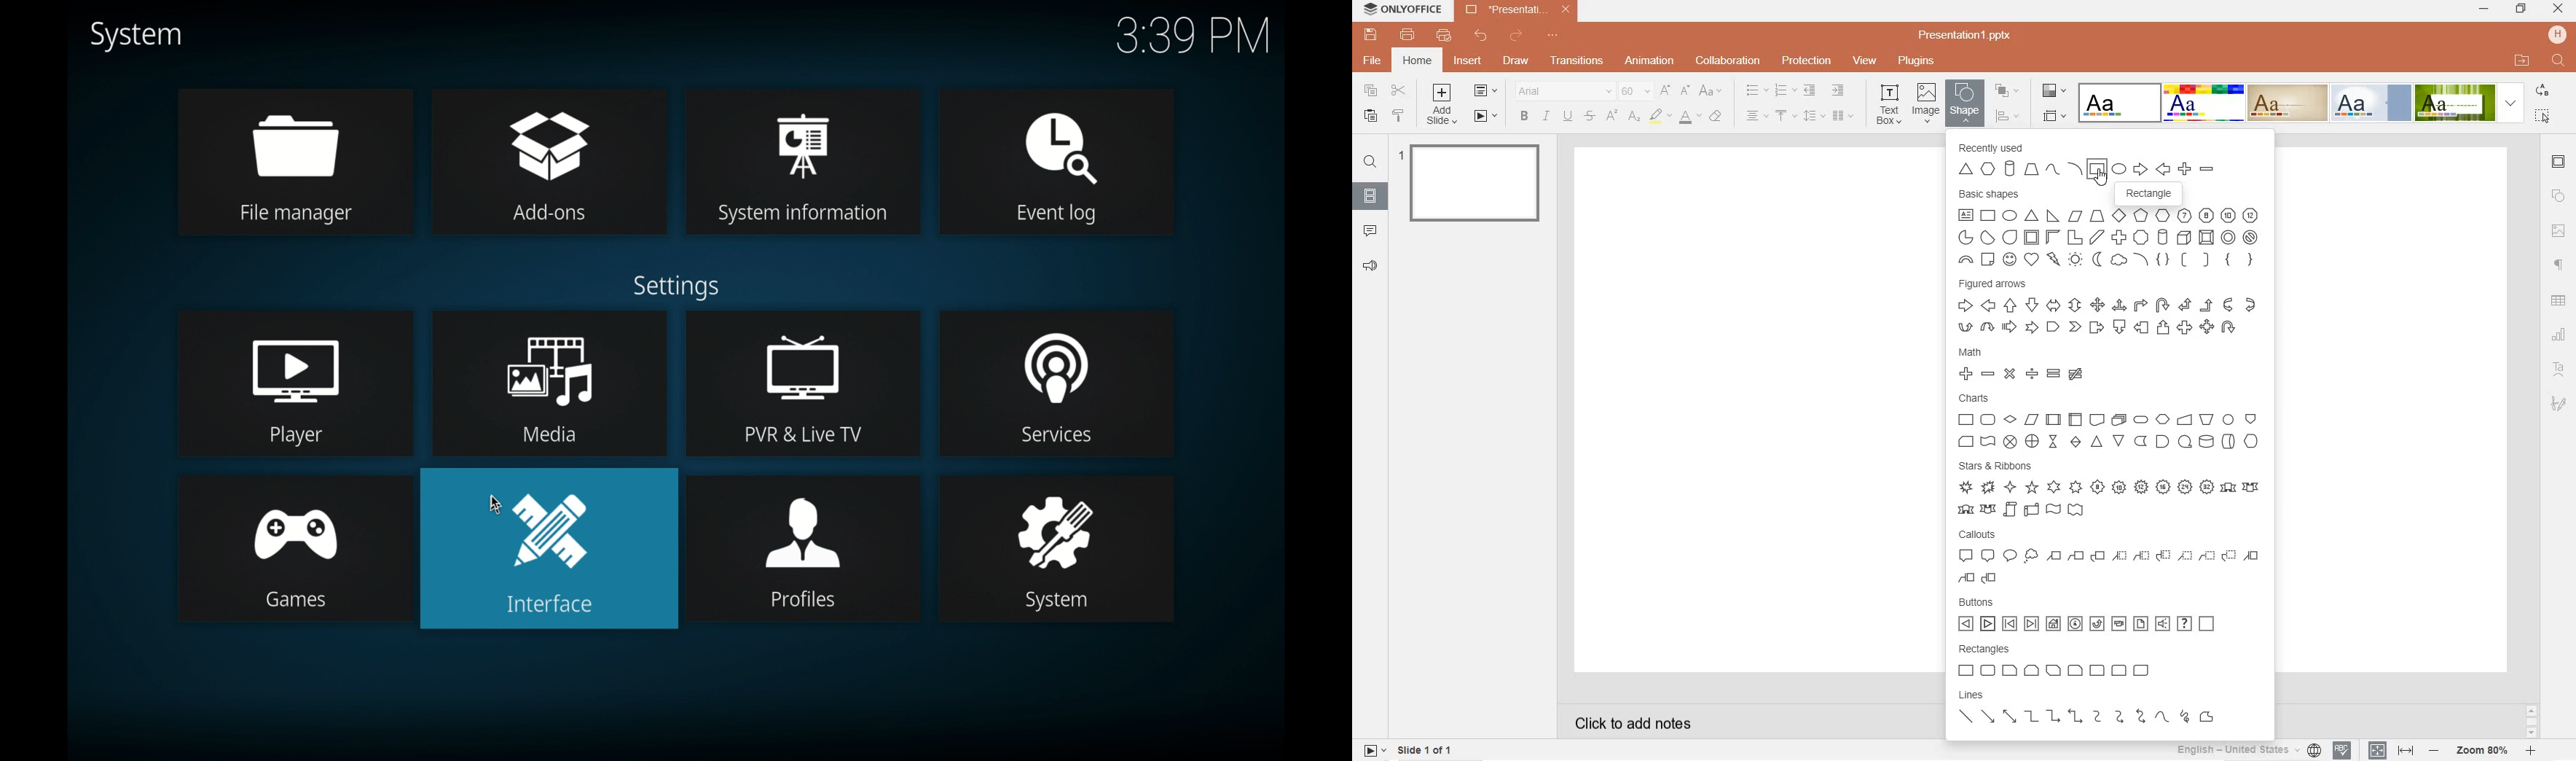  Describe the element at coordinates (1988, 375) in the screenshot. I see `Minus` at that location.